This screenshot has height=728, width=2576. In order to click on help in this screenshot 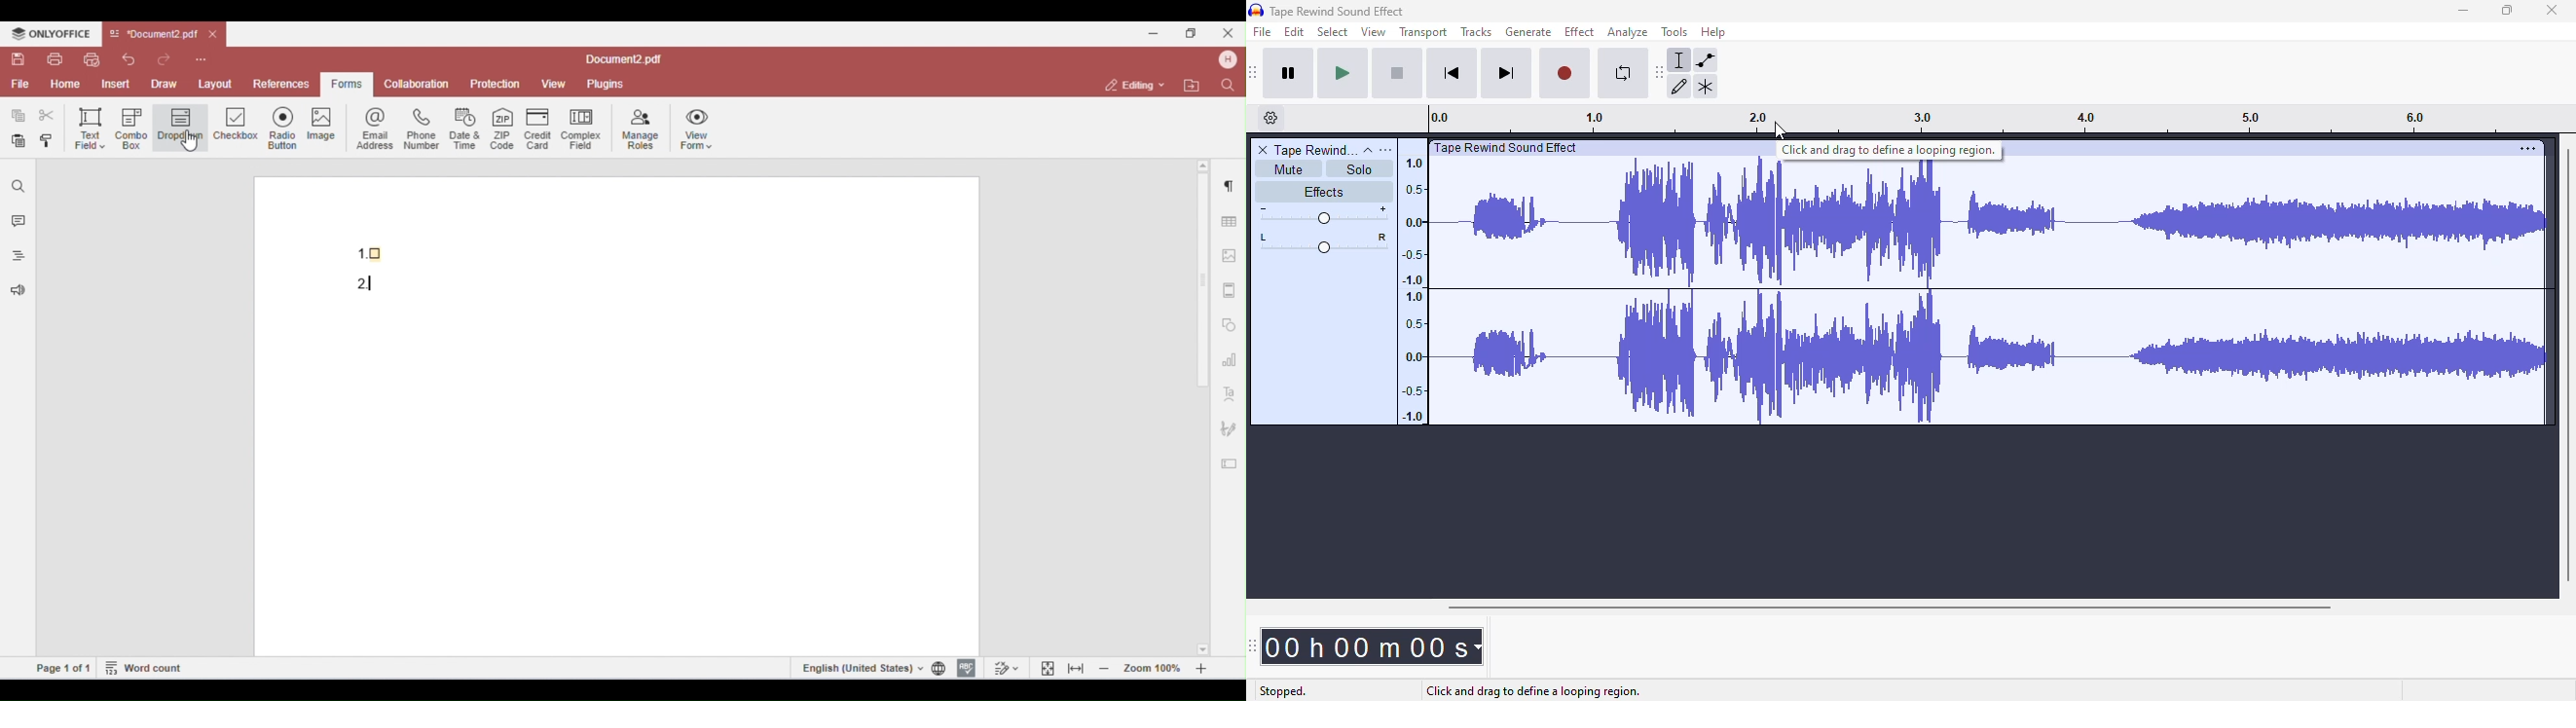, I will do `click(1713, 32)`.